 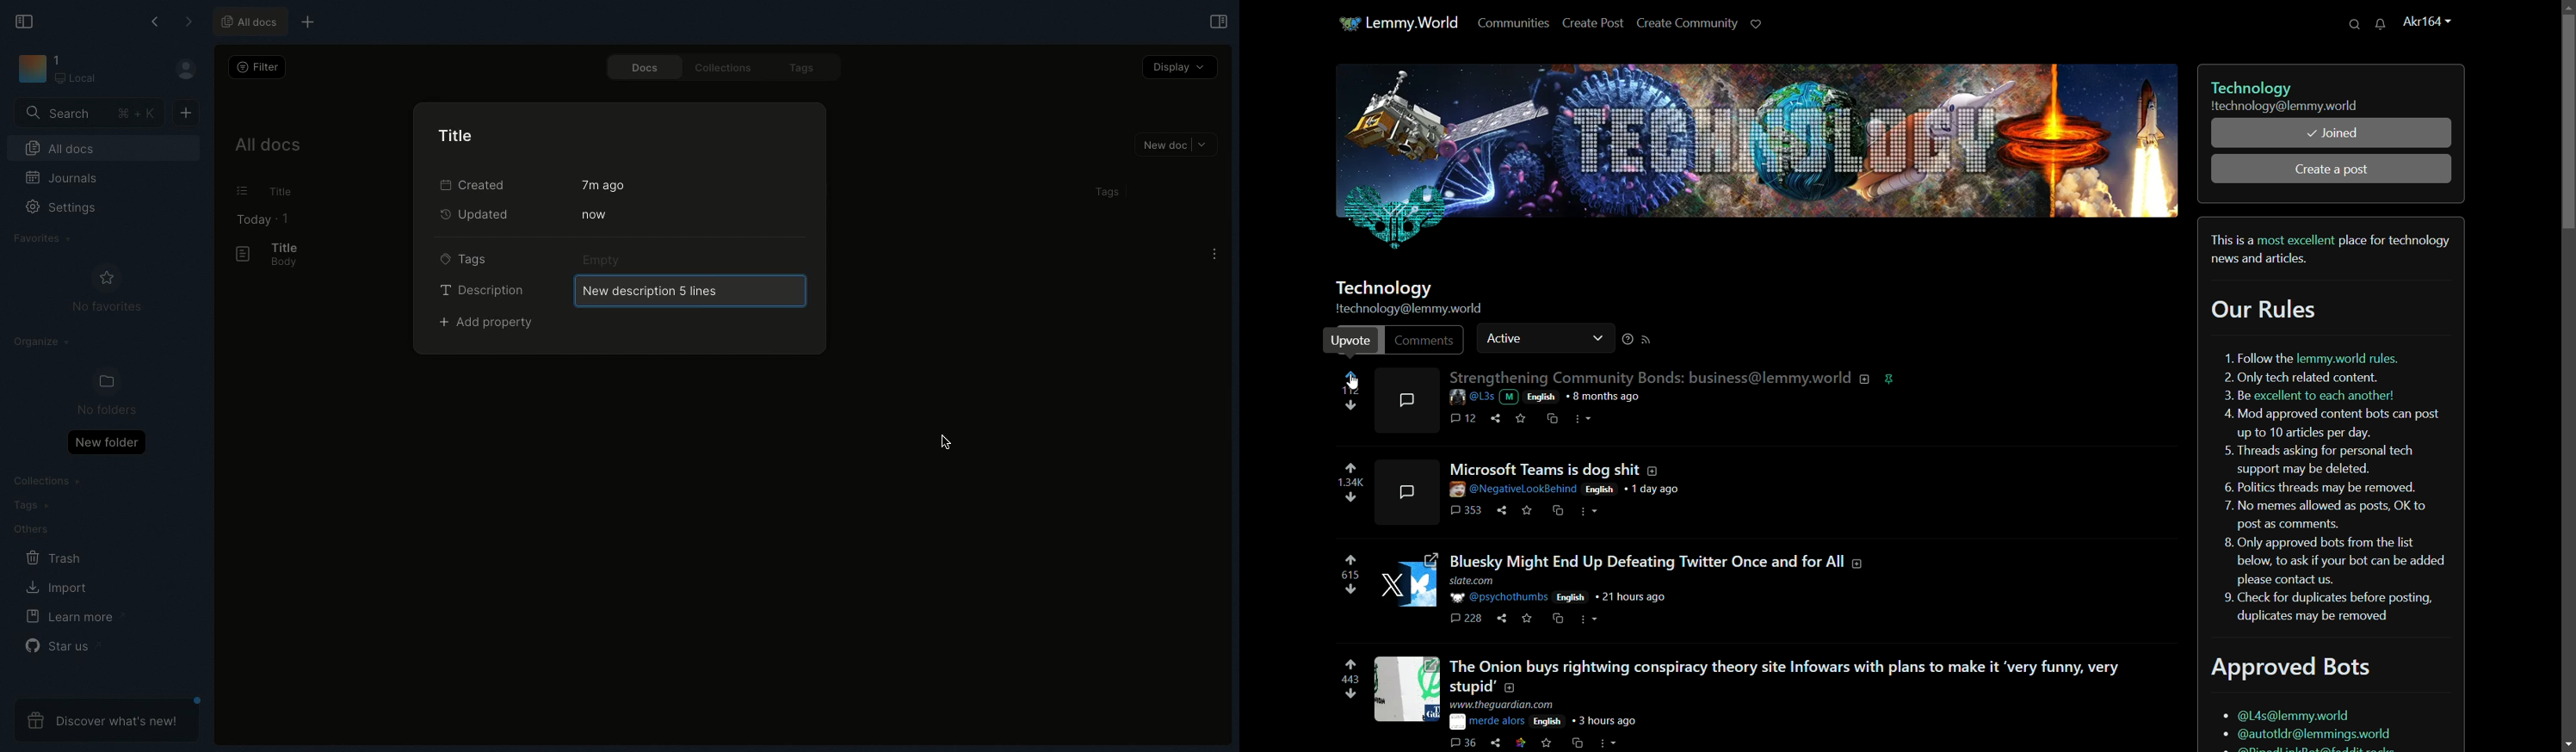 I want to click on Tags, so click(x=805, y=69).